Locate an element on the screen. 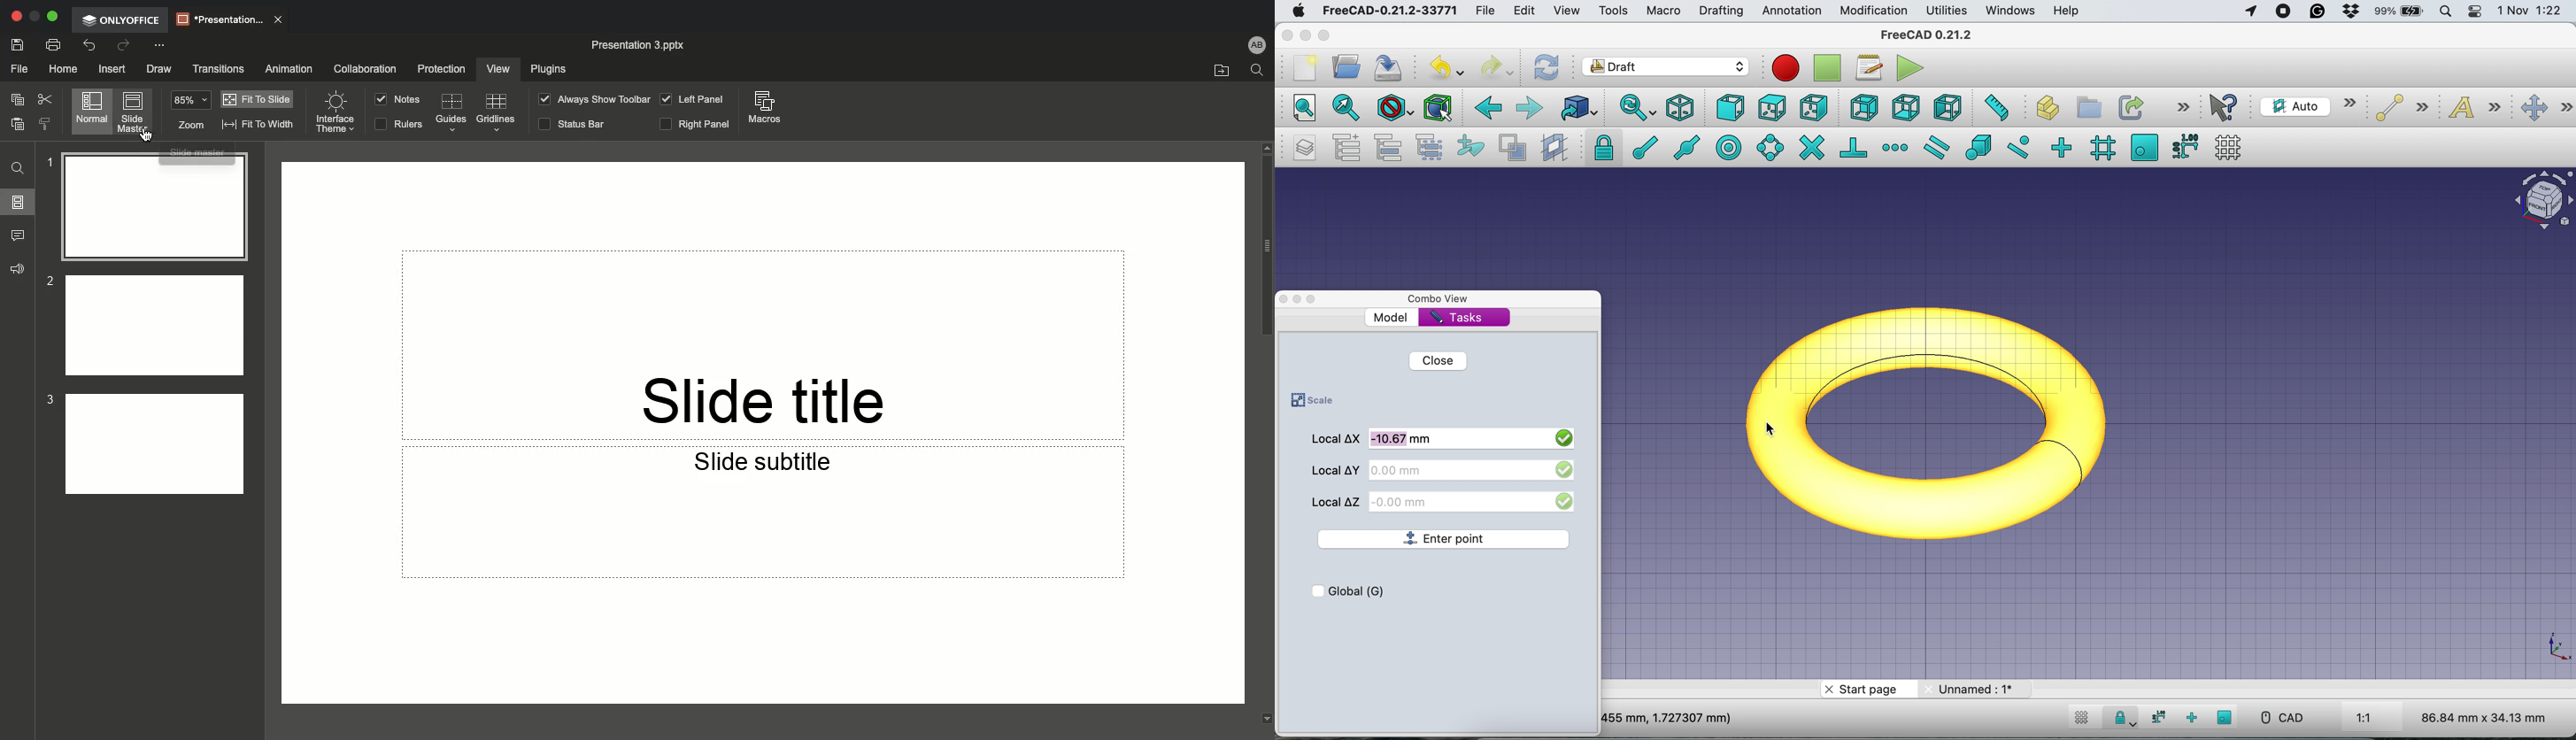 The height and width of the screenshot is (756, 2576). Copy is located at coordinates (17, 102).